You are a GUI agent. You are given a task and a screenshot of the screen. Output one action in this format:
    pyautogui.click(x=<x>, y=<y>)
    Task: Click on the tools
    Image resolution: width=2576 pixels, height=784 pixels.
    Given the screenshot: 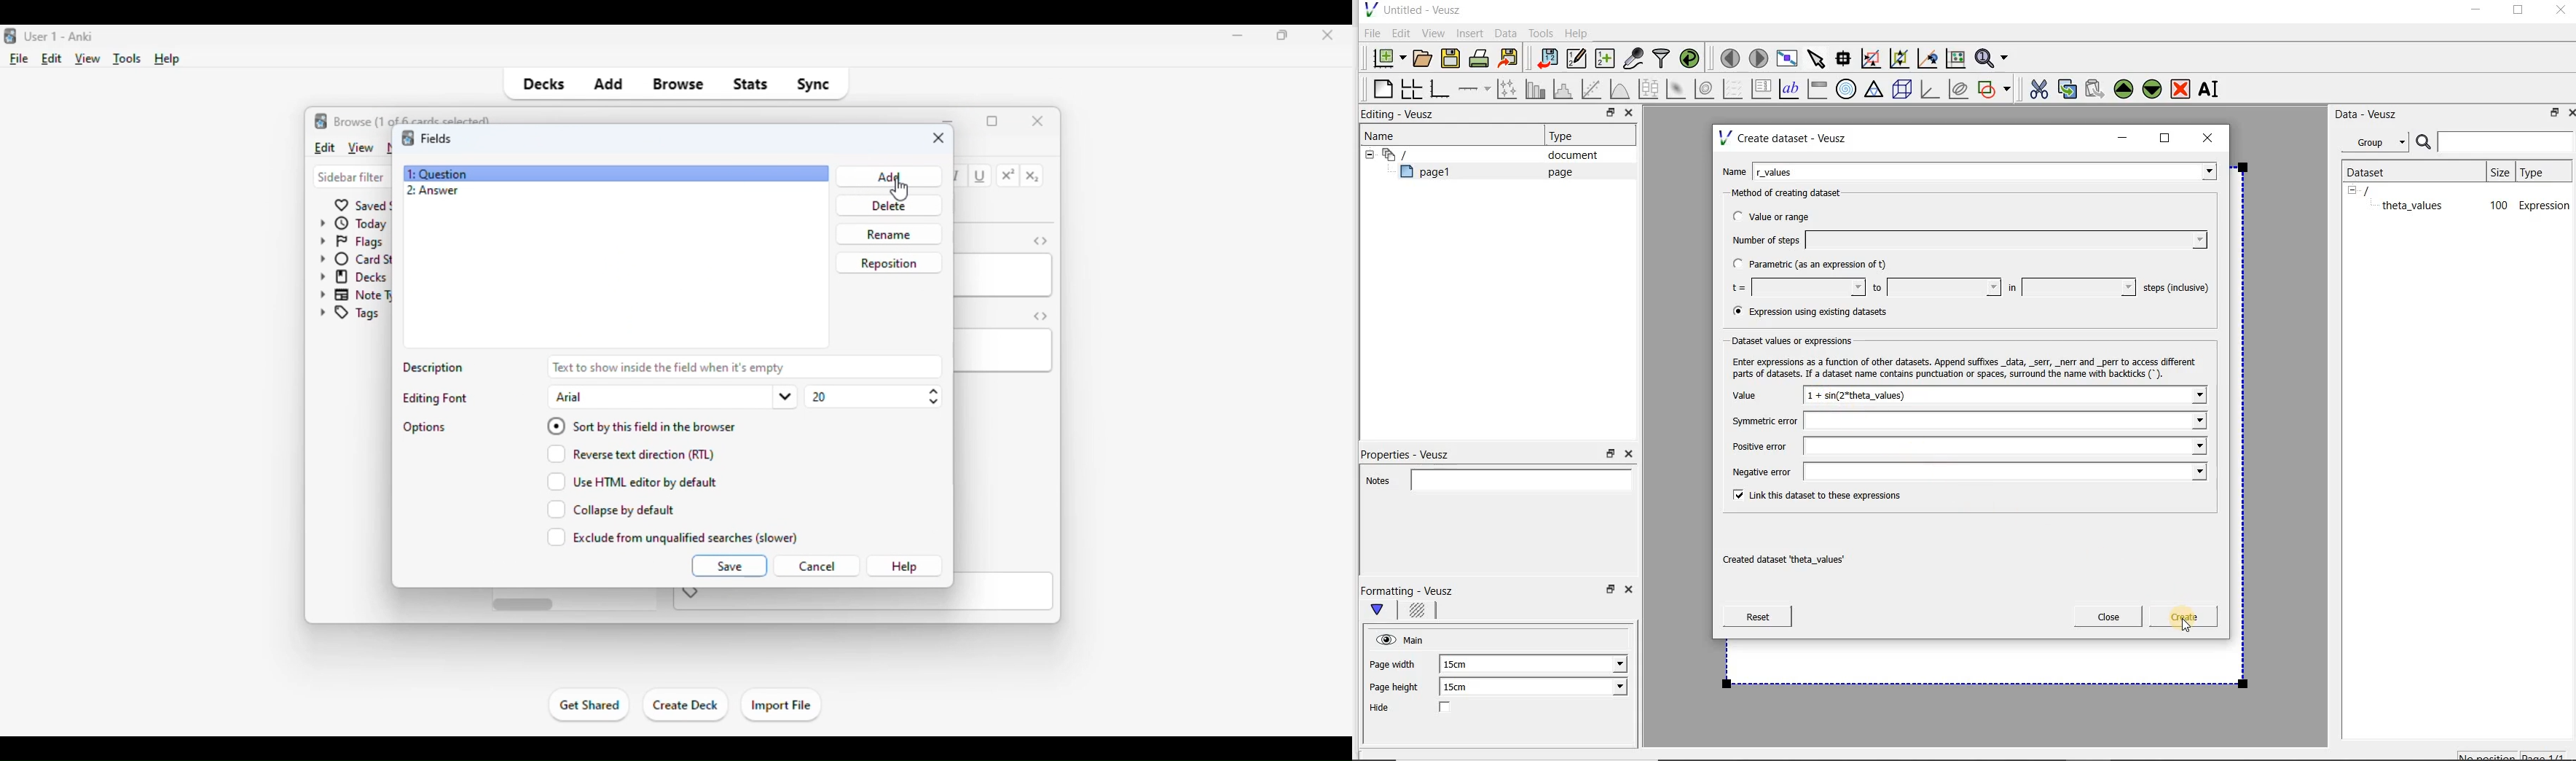 What is the action you would take?
    pyautogui.click(x=128, y=59)
    